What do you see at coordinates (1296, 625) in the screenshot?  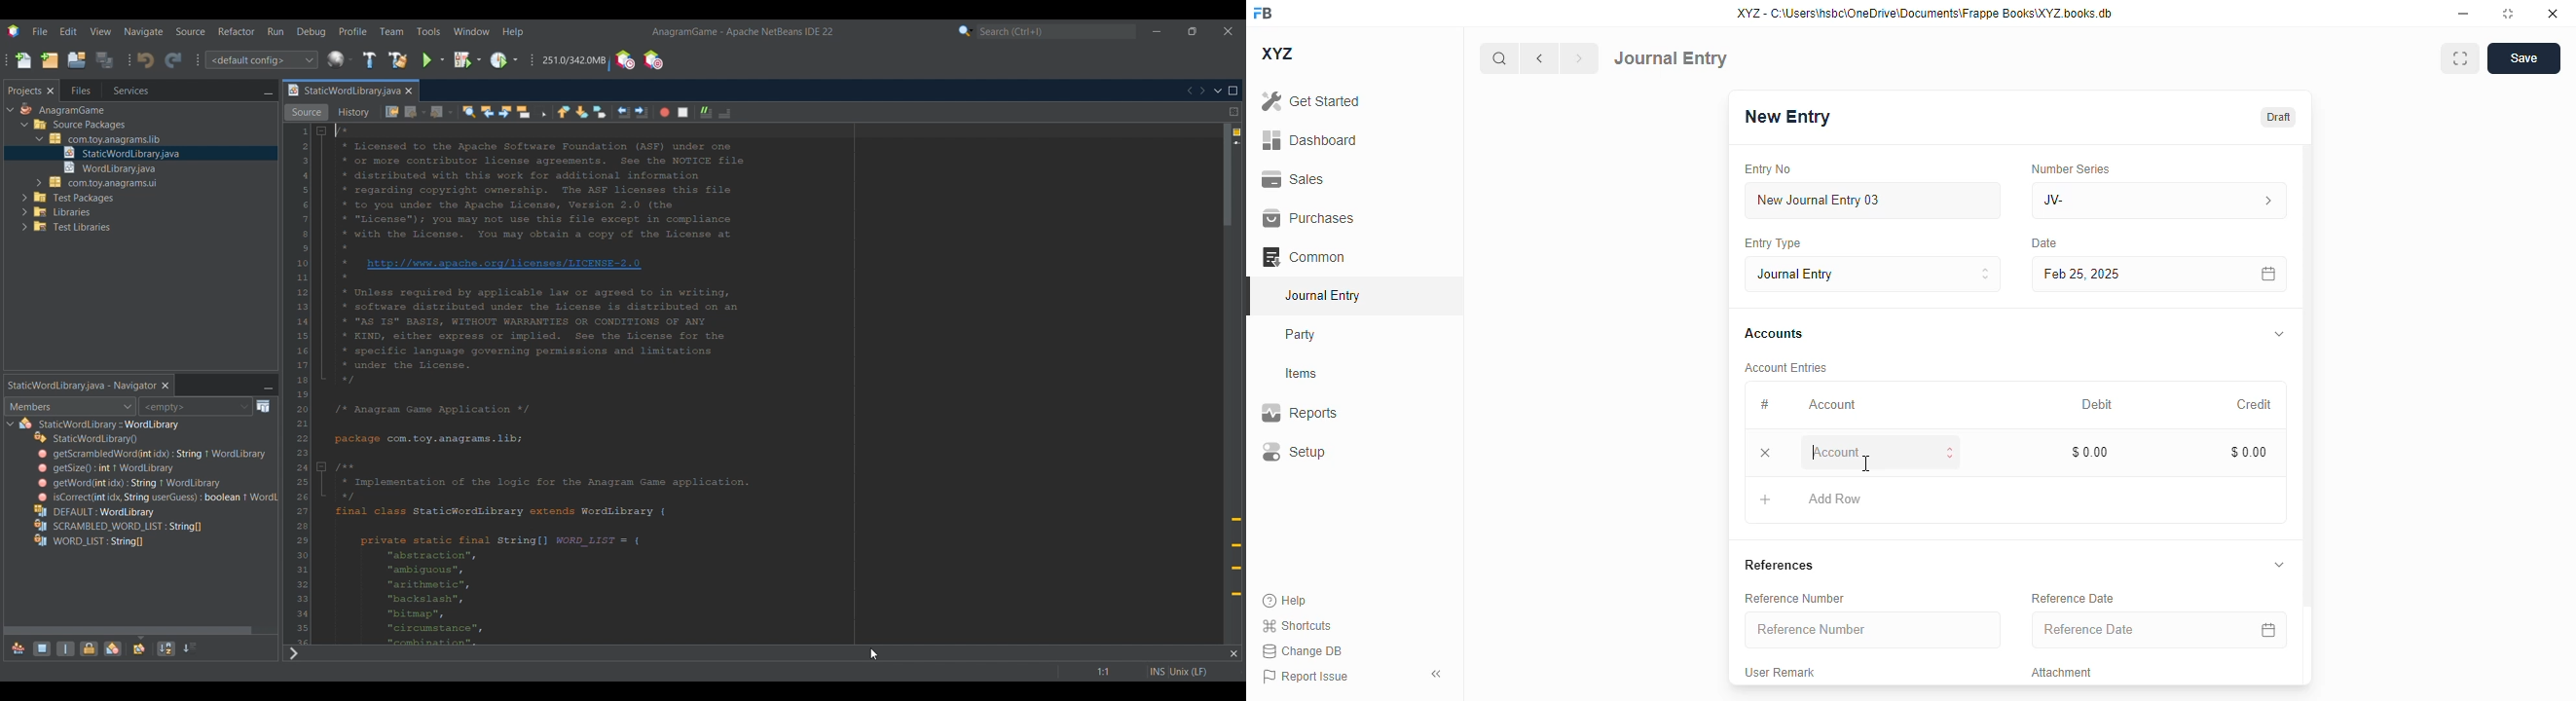 I see `shortcuts` at bounding box center [1296, 625].